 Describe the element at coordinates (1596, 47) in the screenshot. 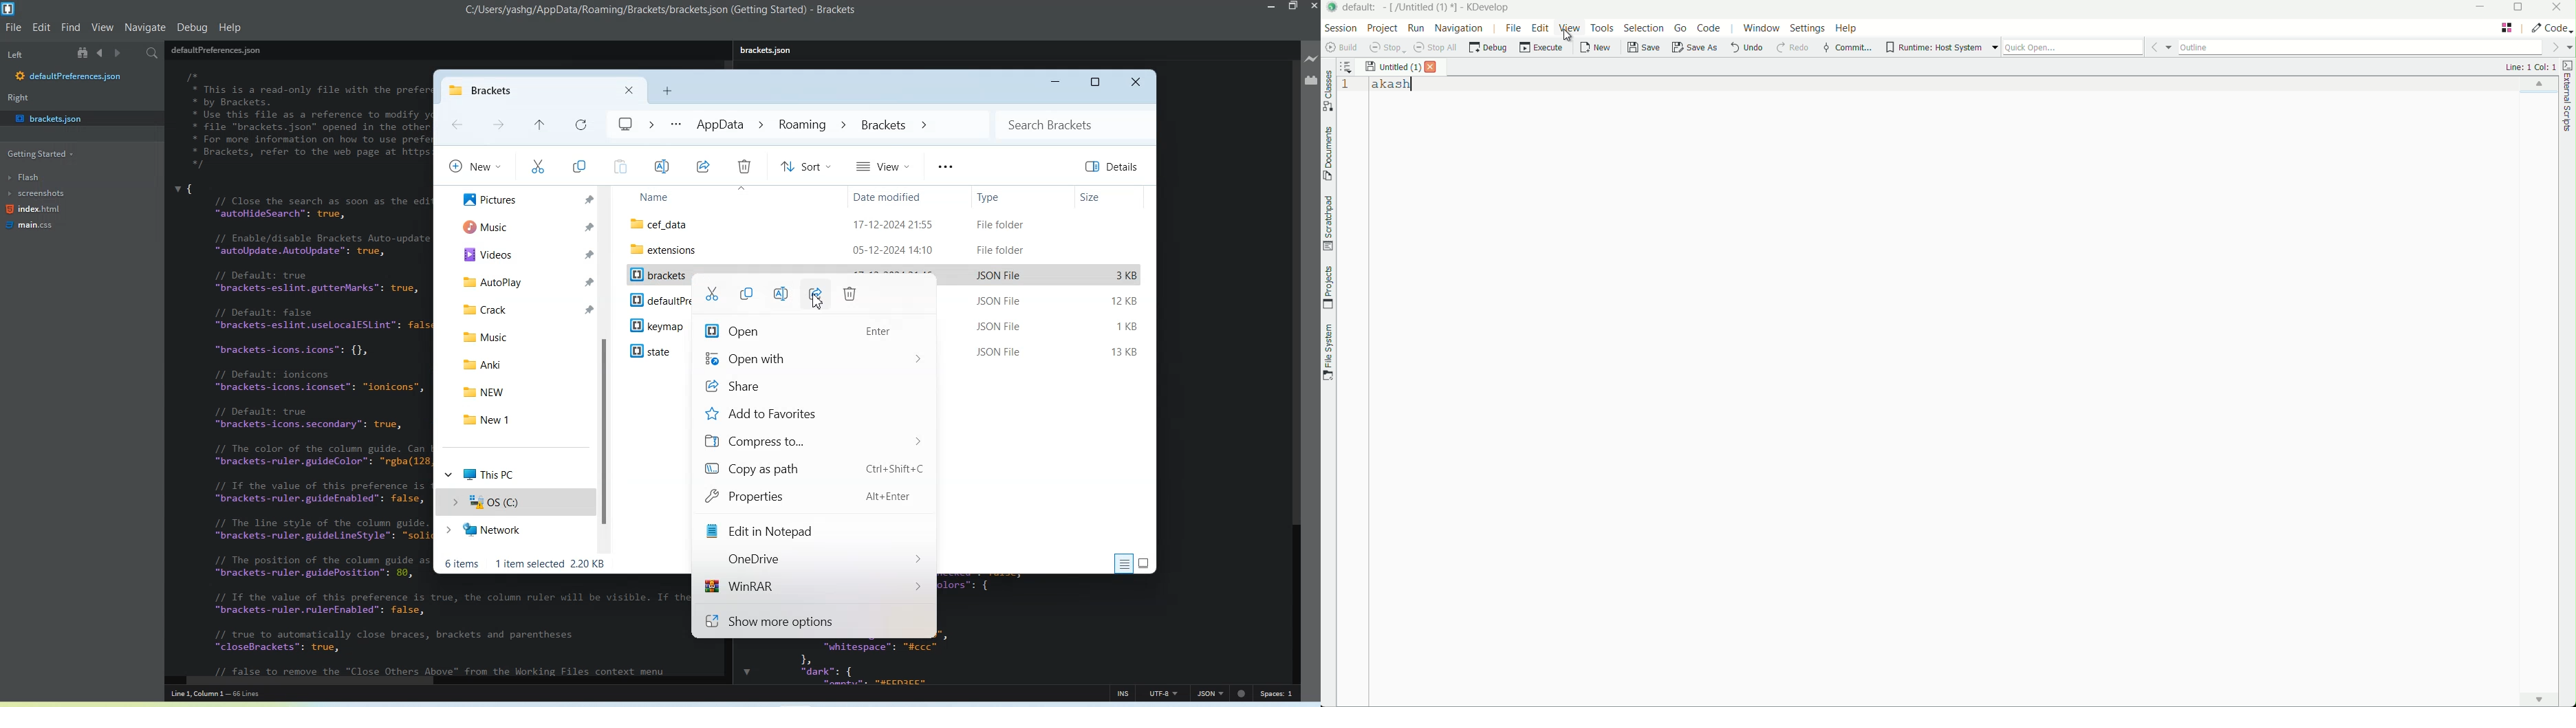

I see `new` at that location.